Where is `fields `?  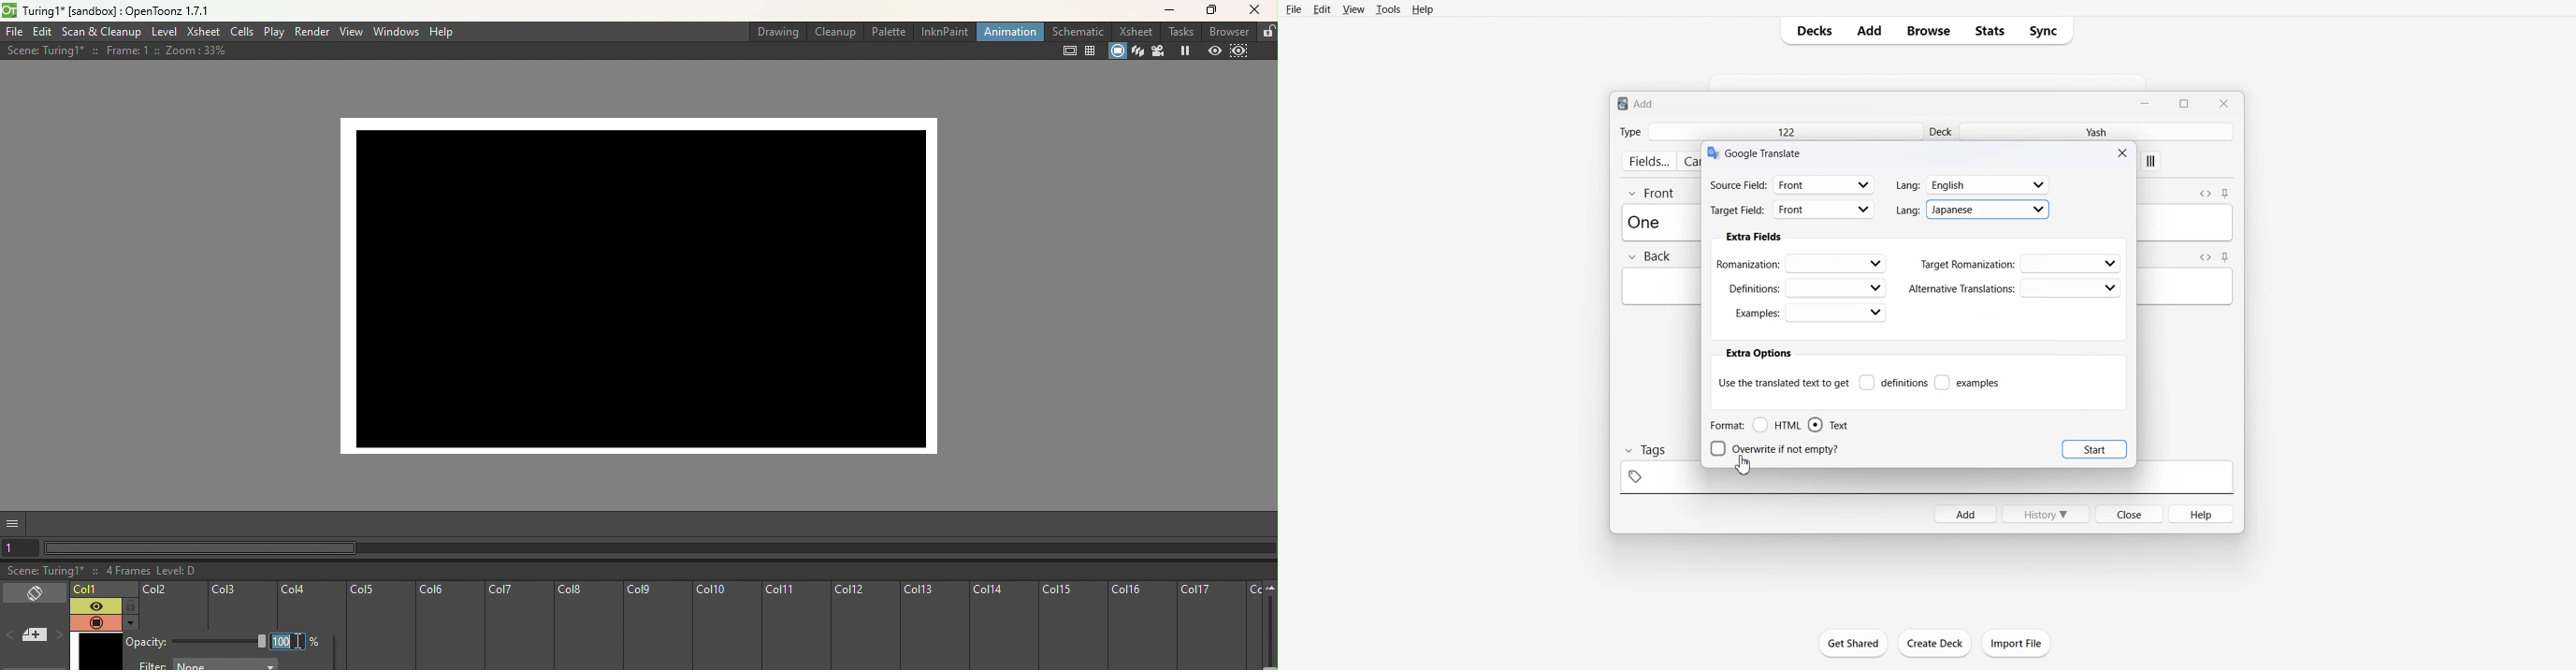 fields  is located at coordinates (1648, 161).